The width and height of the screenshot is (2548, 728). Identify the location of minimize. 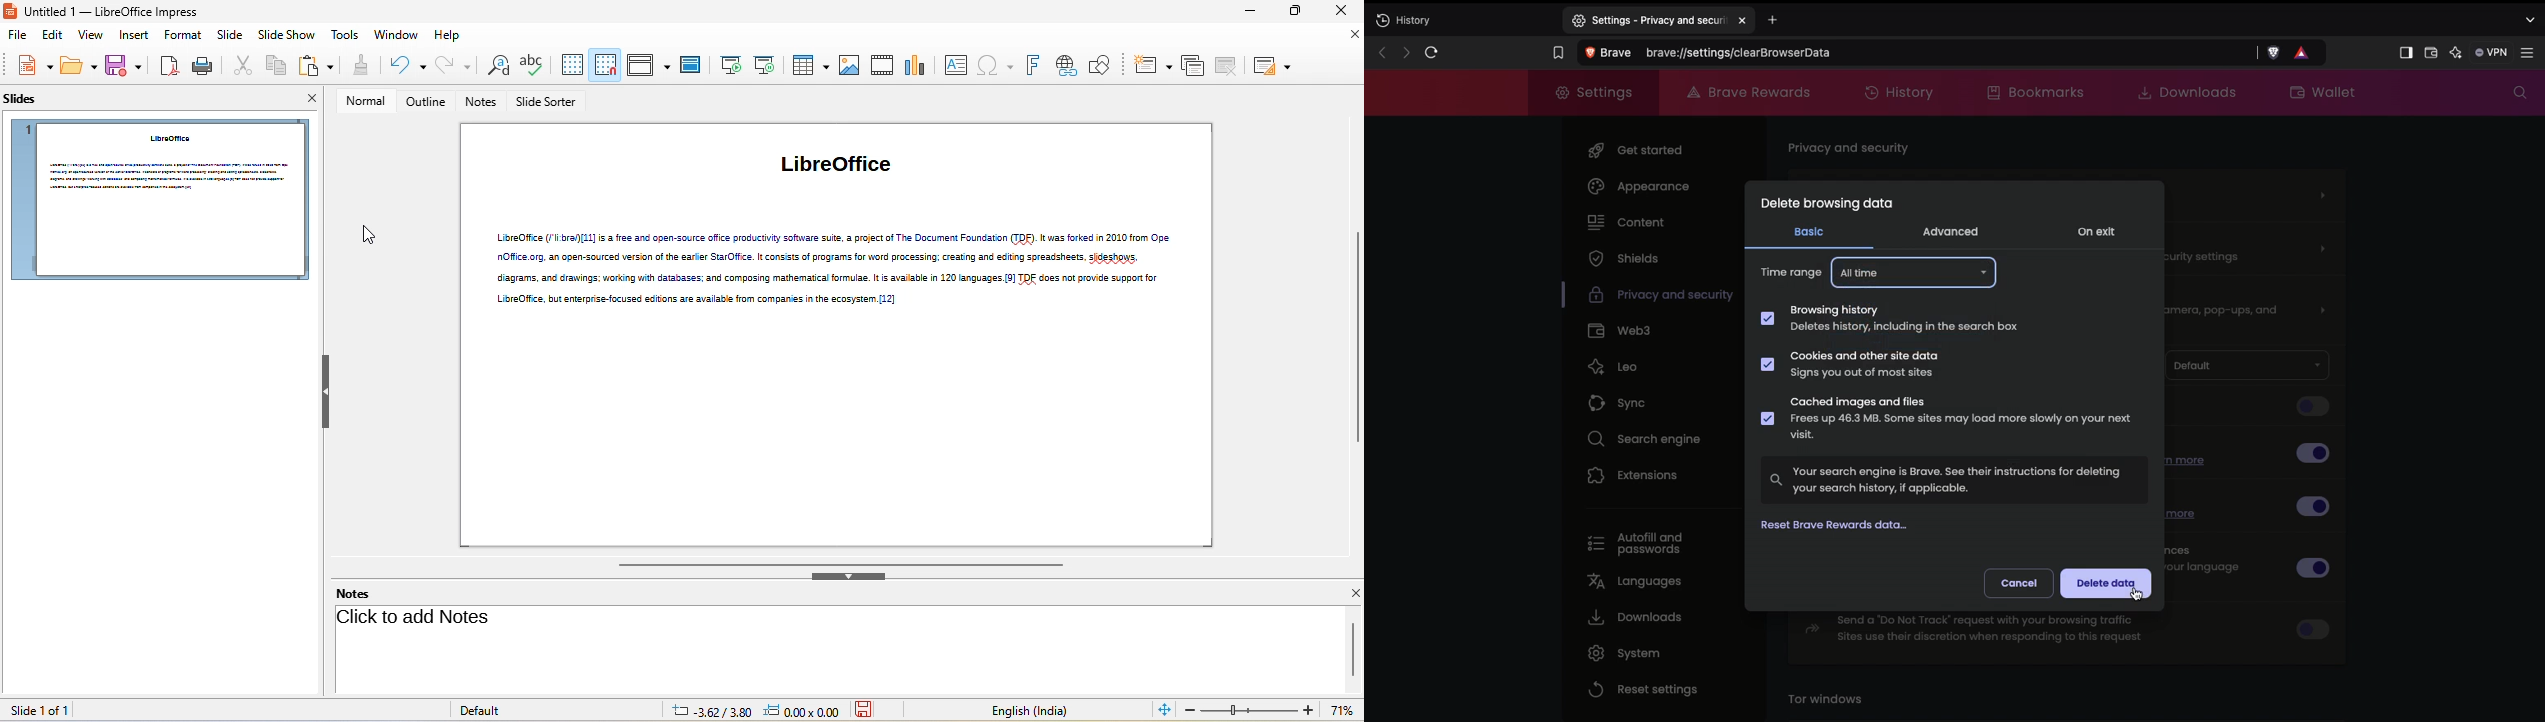
(1253, 12).